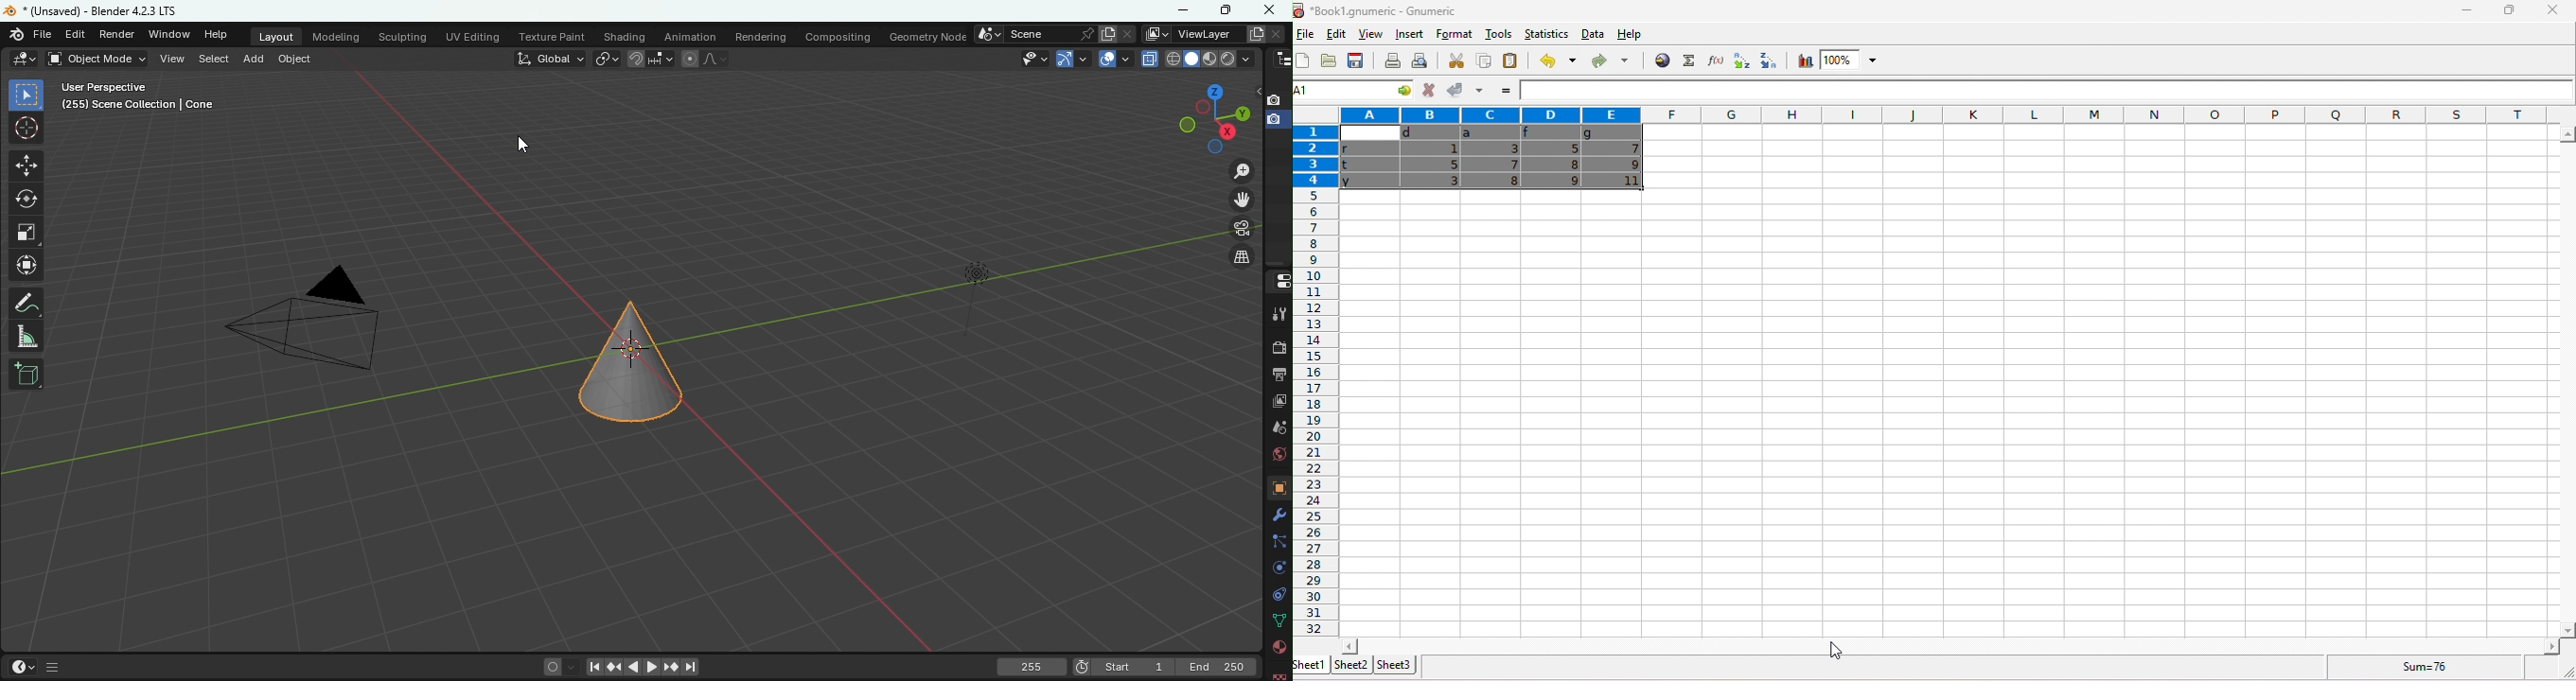 This screenshot has width=2576, height=700. I want to click on Rotate the scene, so click(1205, 108).